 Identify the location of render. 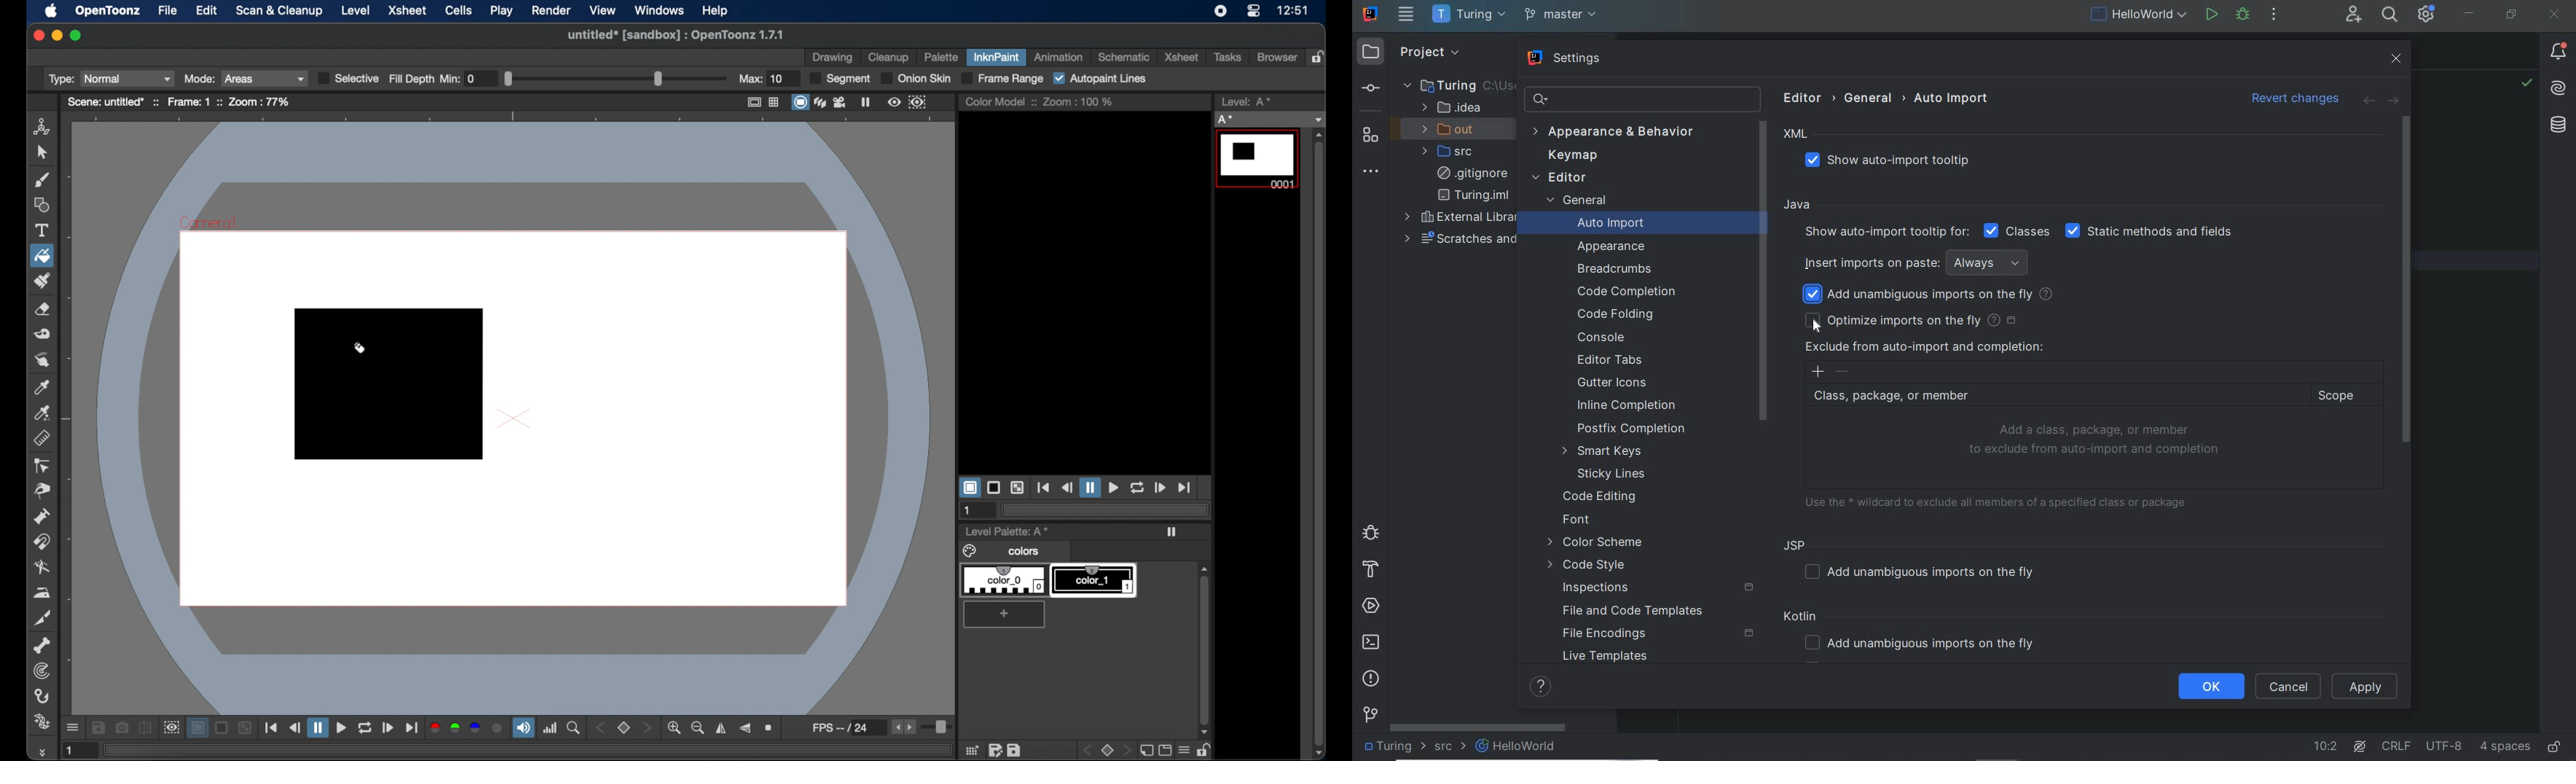
(551, 11).